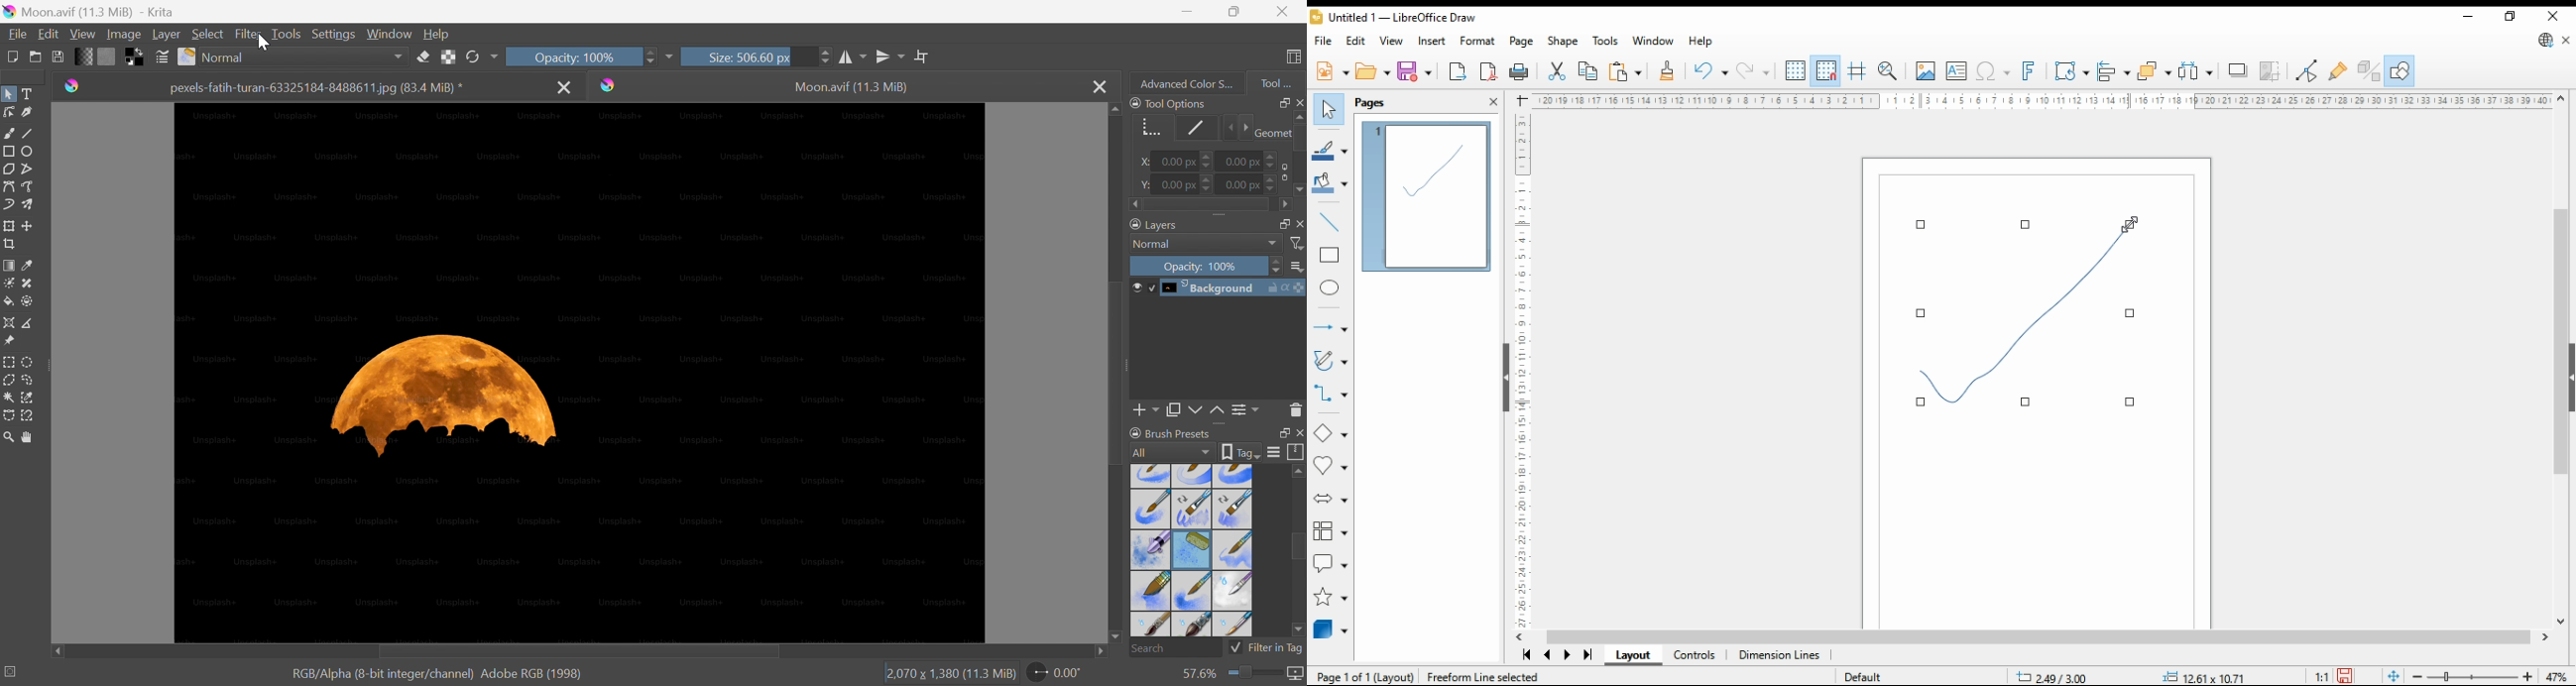  I want to click on insert line , so click(1332, 223).